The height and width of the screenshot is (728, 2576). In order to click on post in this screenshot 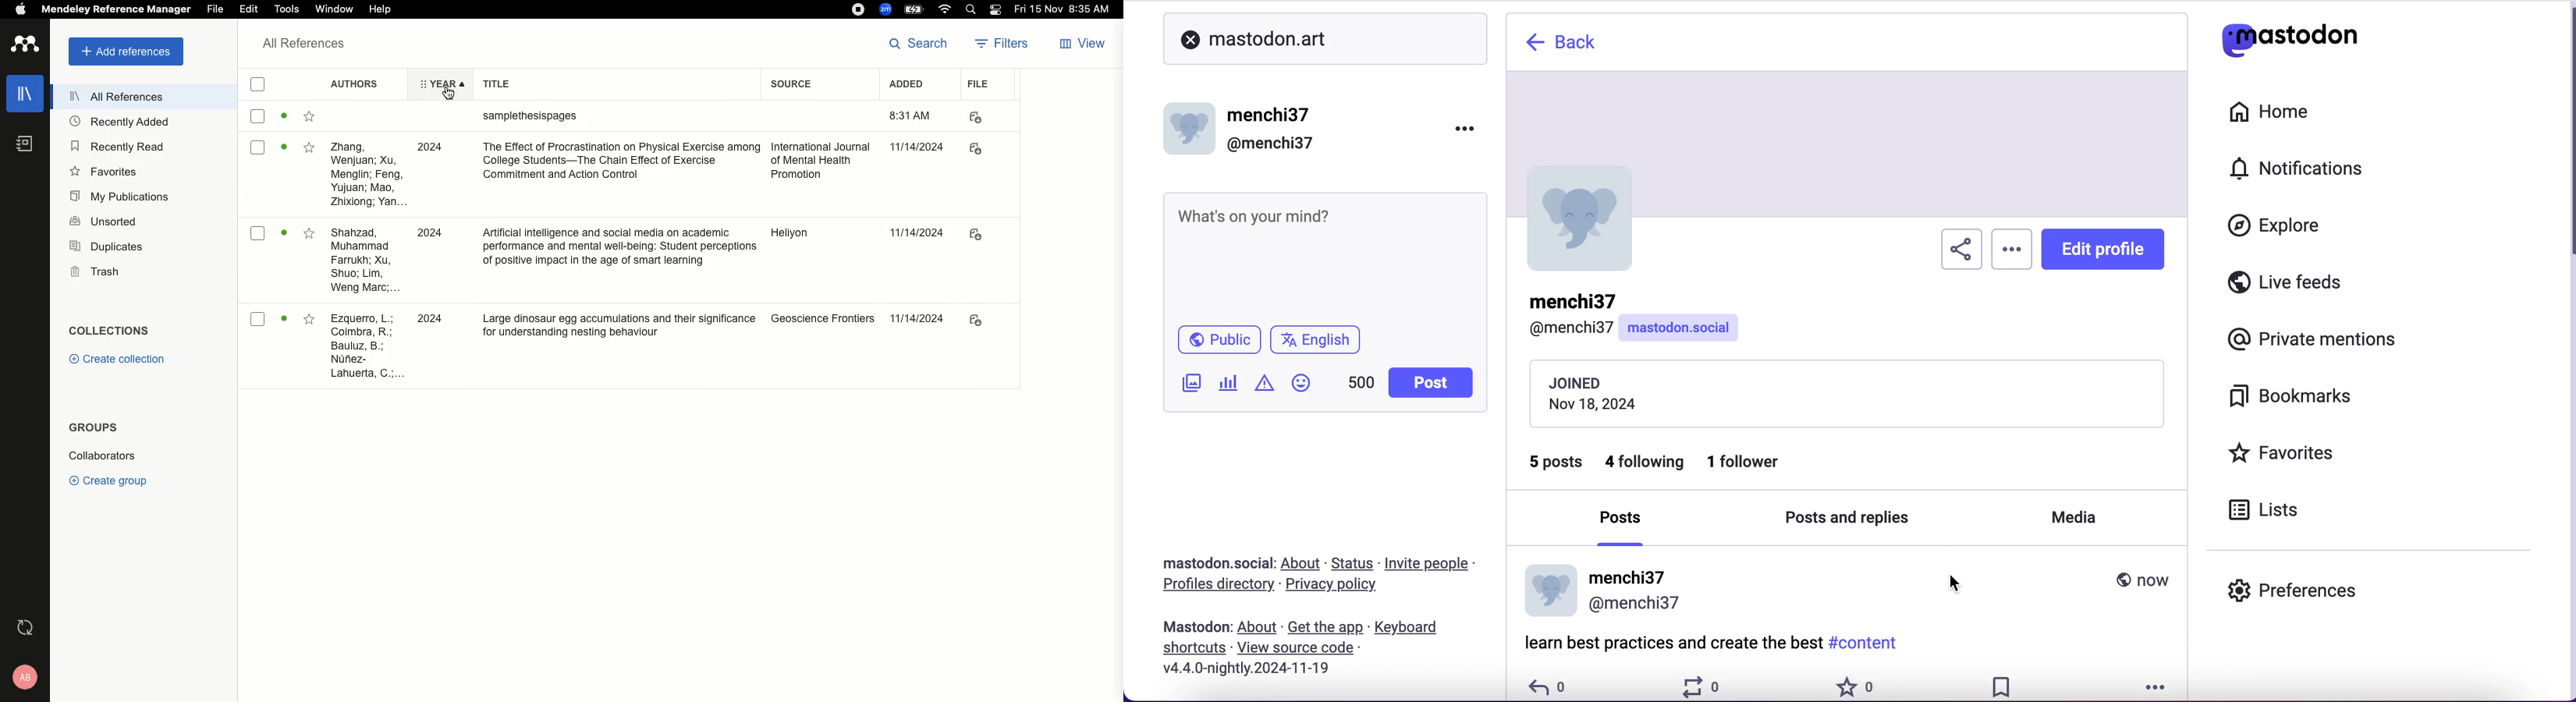, I will do `click(1669, 646)`.